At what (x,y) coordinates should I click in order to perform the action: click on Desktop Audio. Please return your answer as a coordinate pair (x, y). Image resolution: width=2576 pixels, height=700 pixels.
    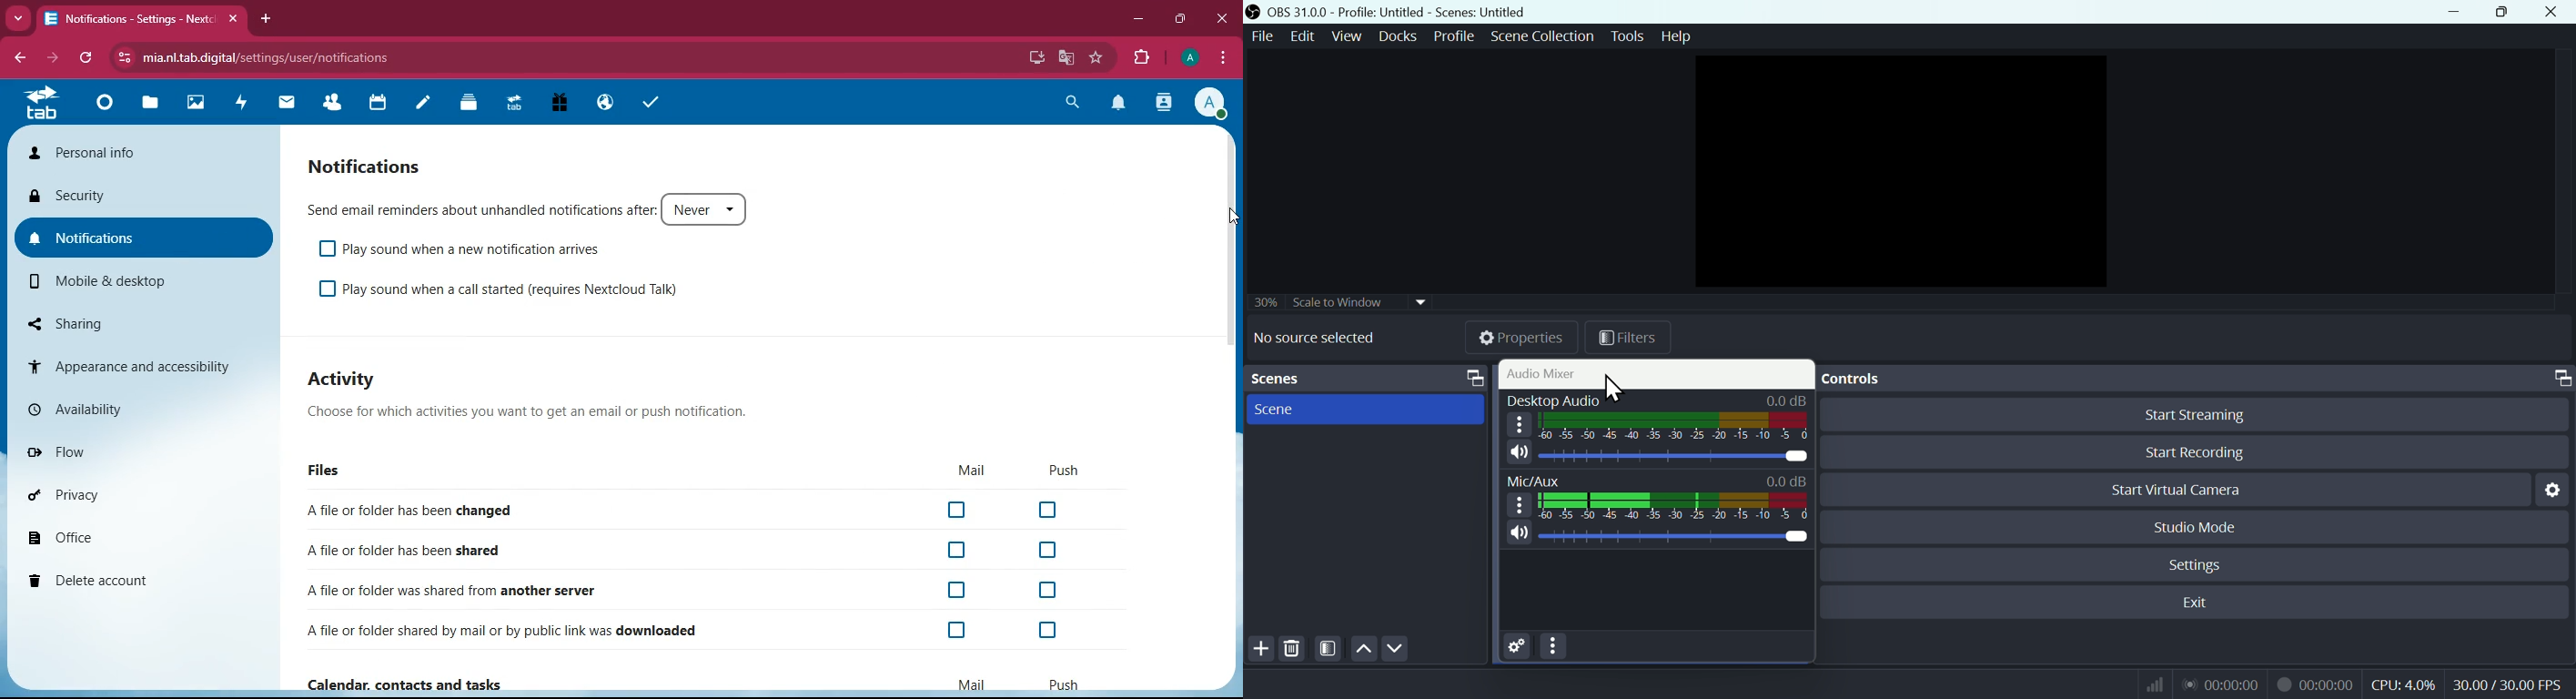
    Looking at the image, I should click on (1674, 455).